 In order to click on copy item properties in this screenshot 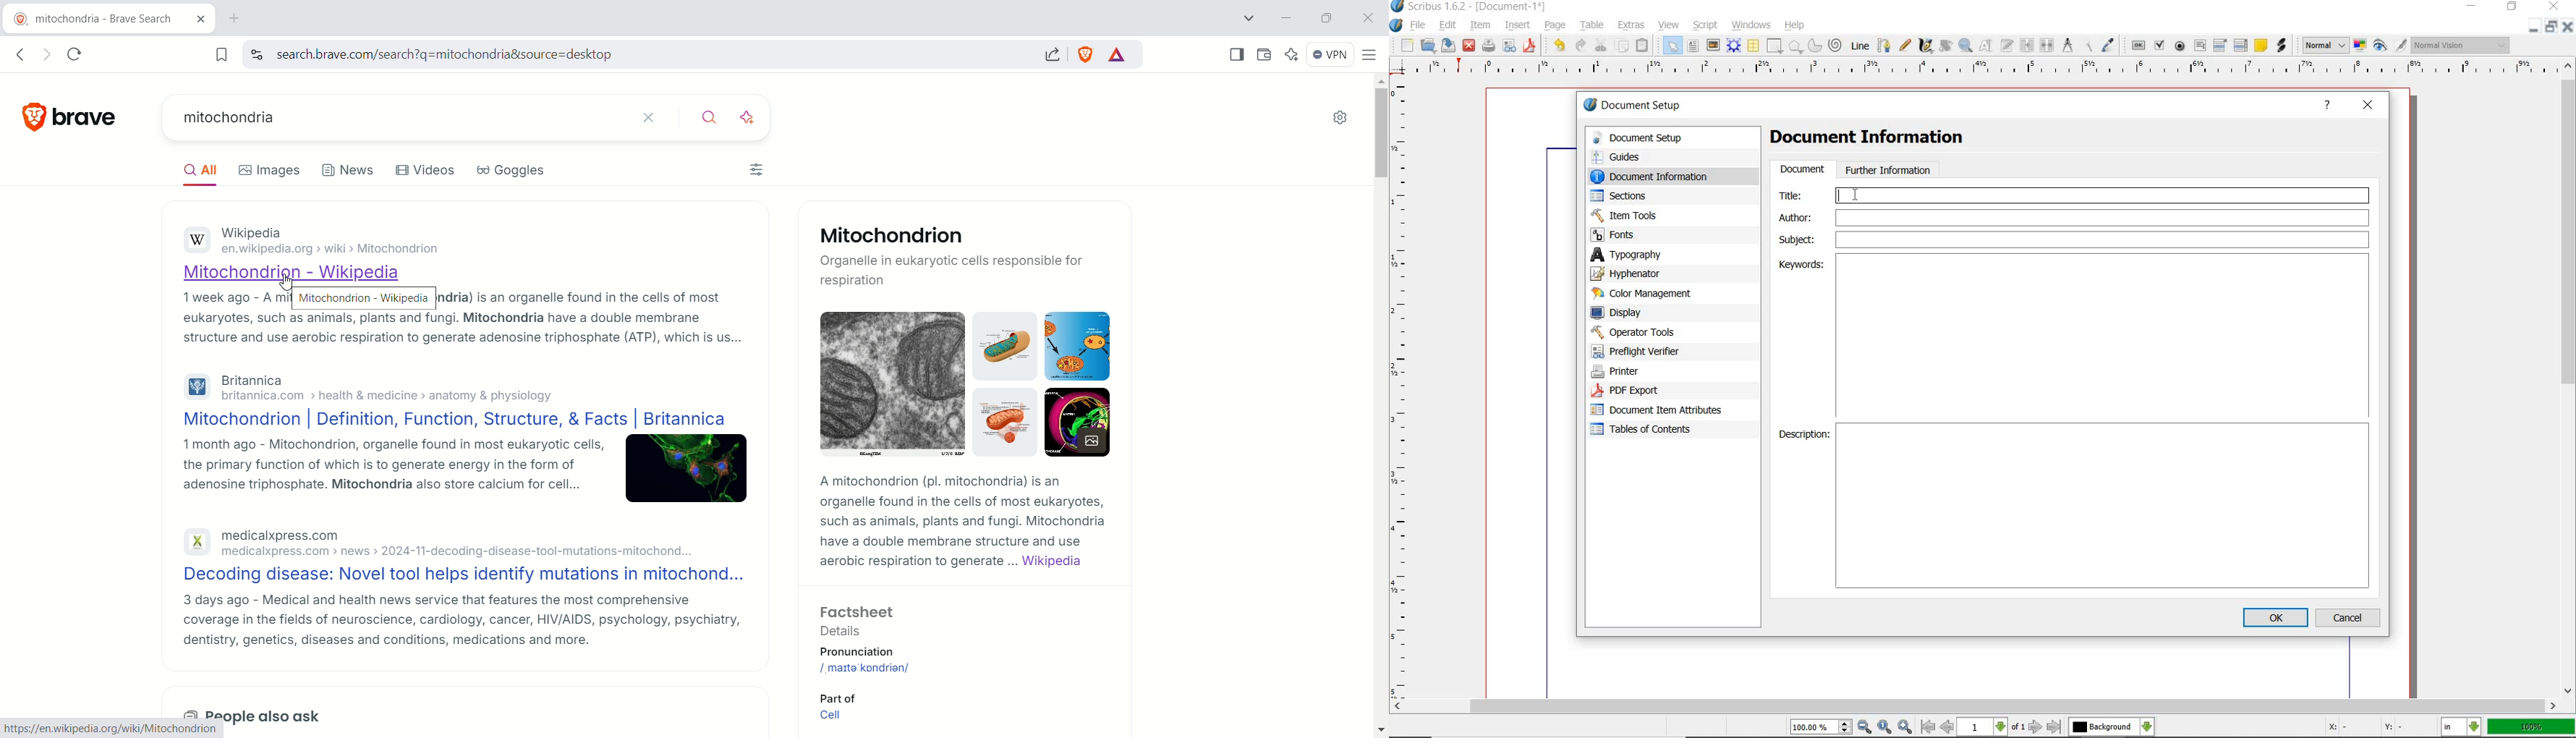, I will do `click(2086, 46)`.